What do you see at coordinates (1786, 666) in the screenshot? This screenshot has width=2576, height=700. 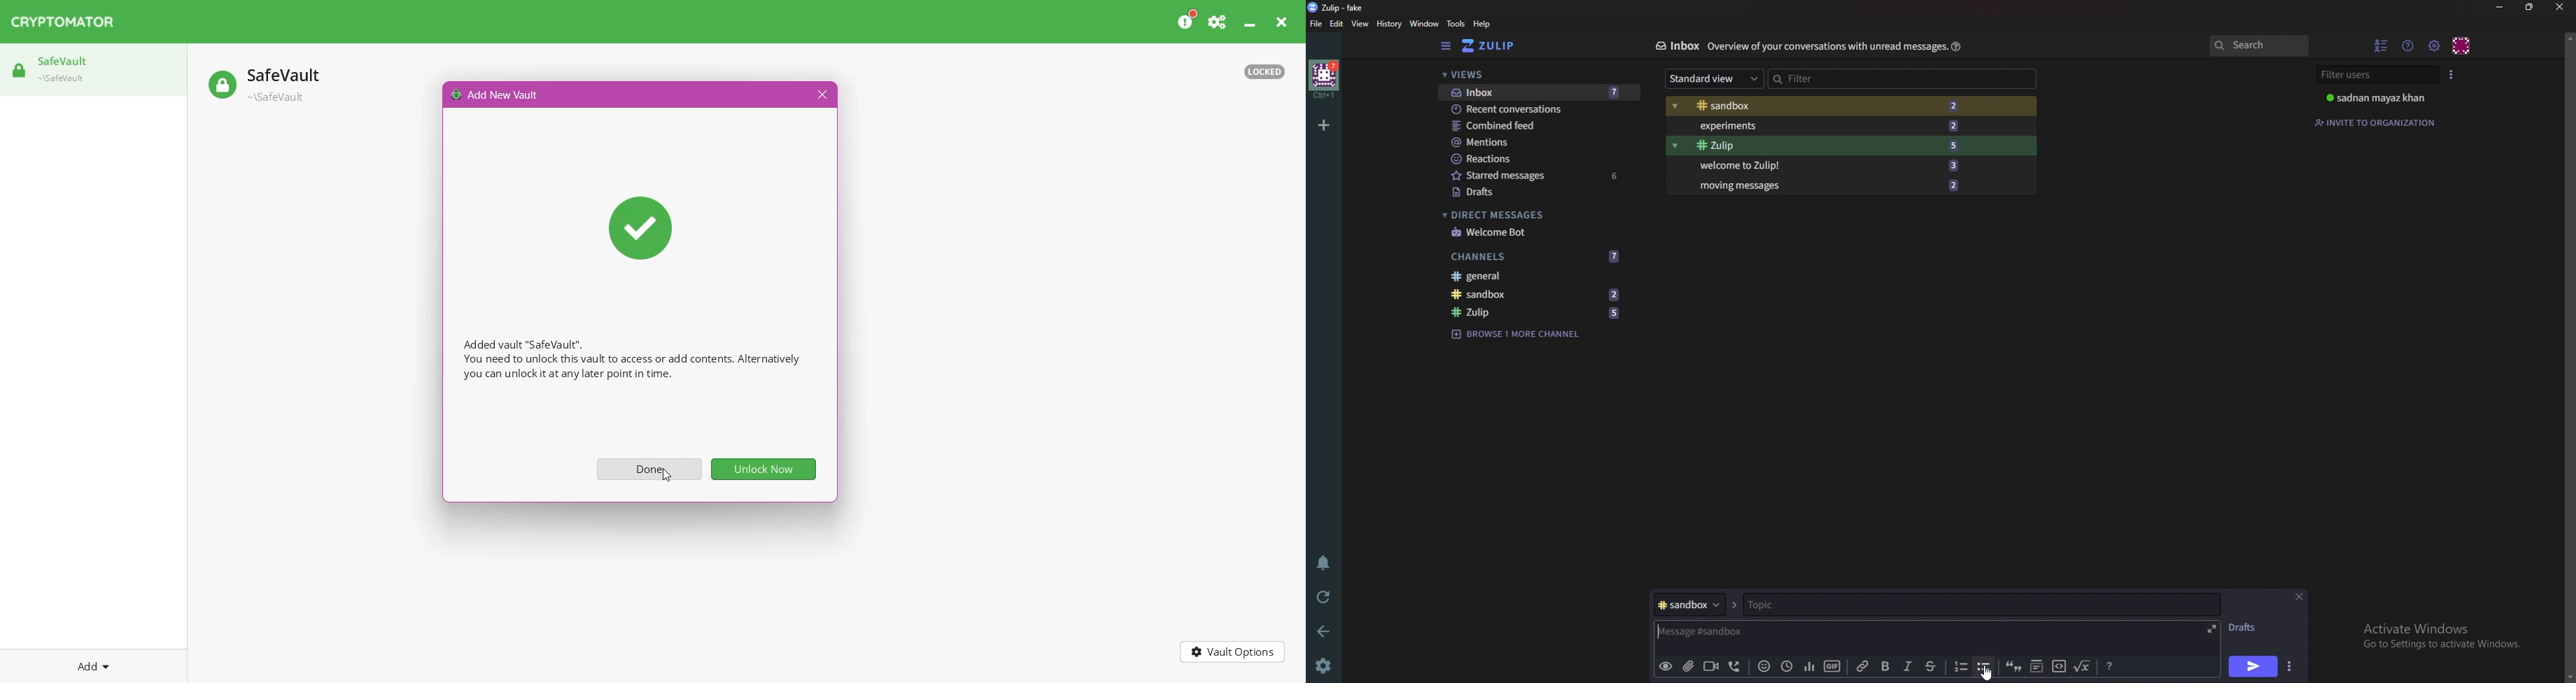 I see `Global time` at bounding box center [1786, 666].